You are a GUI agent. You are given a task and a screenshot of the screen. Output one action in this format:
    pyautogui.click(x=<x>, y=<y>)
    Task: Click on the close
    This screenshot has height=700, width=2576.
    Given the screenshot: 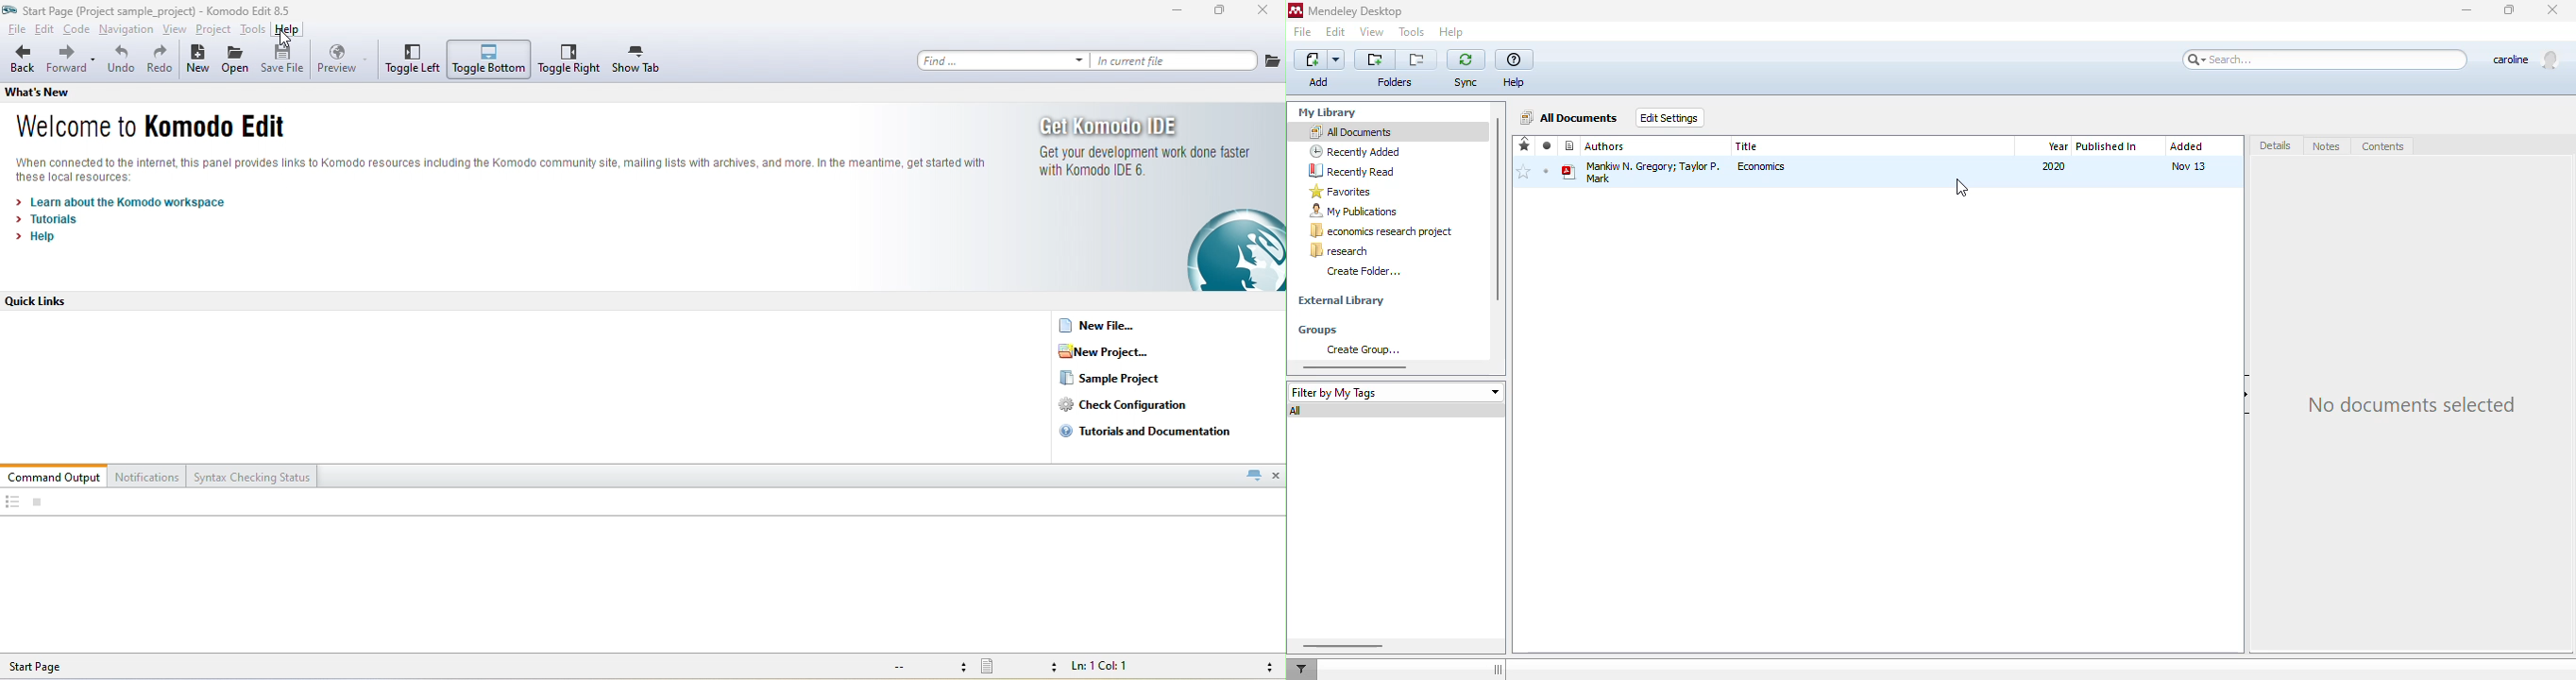 What is the action you would take?
    pyautogui.click(x=1277, y=475)
    